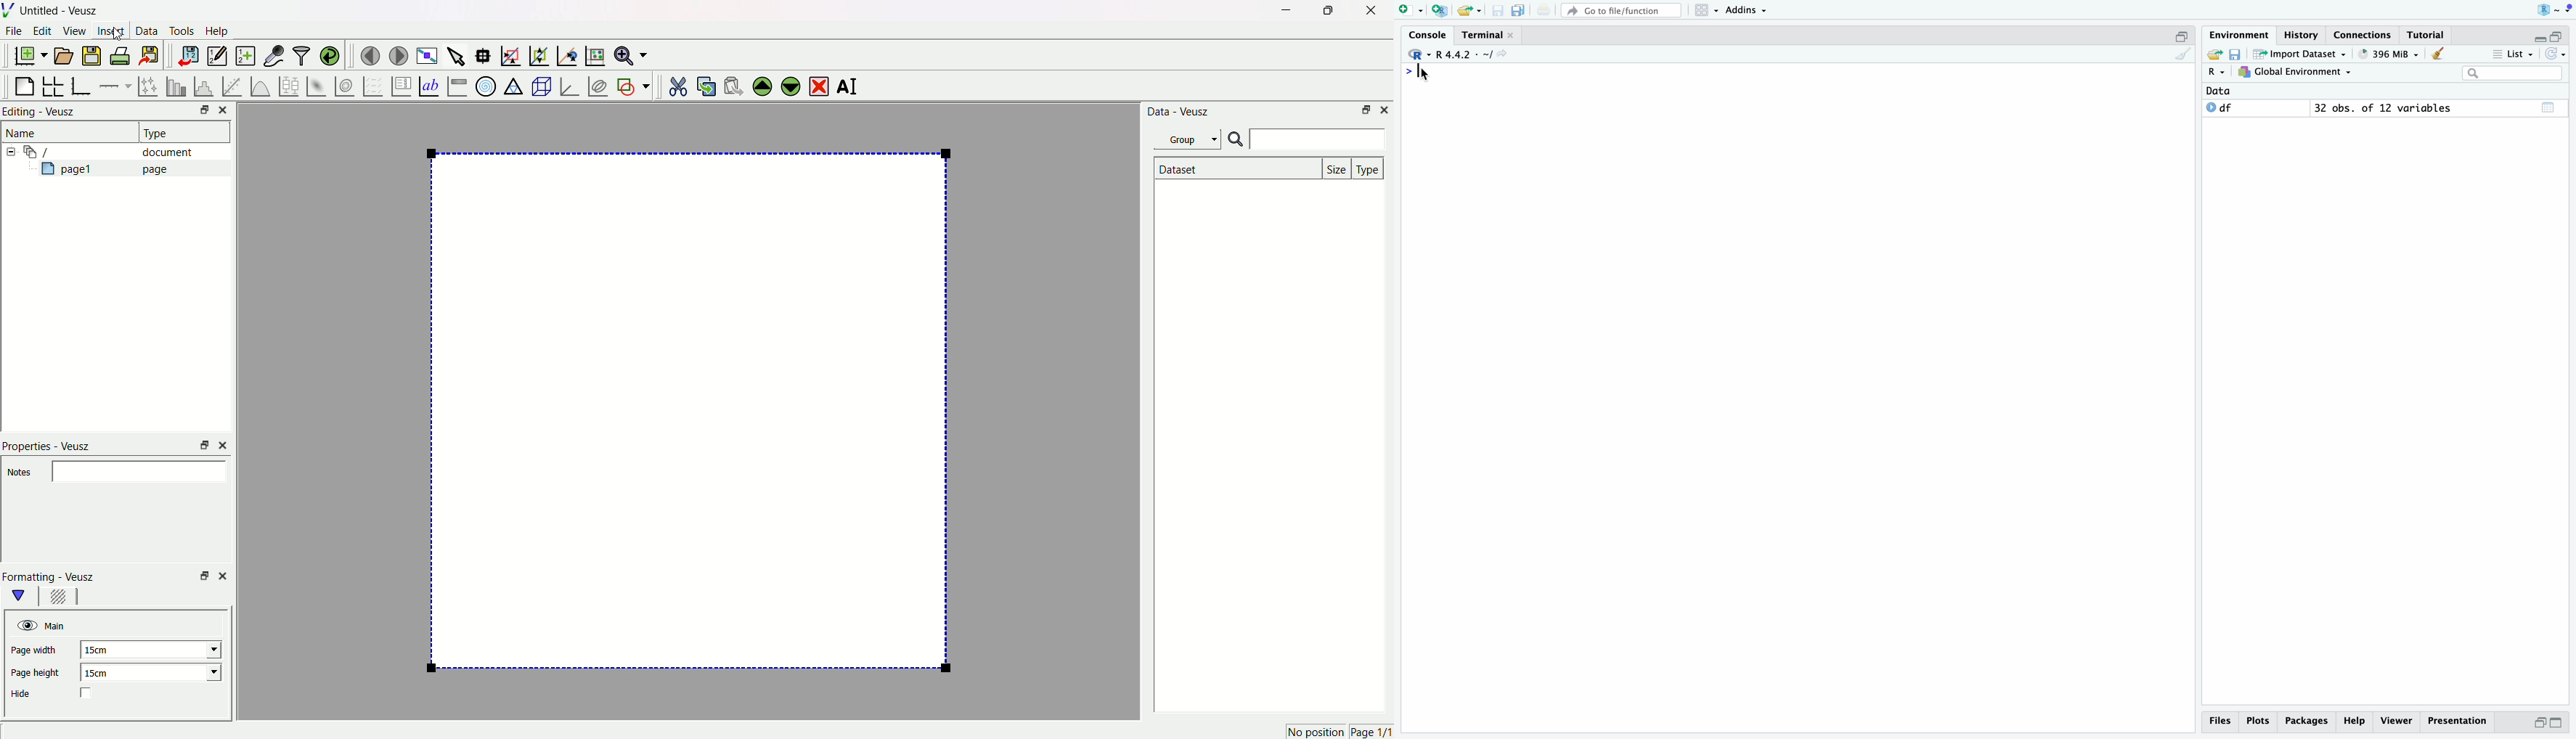 This screenshot has height=756, width=2576. What do you see at coordinates (2540, 723) in the screenshot?
I see `open in separate window` at bounding box center [2540, 723].